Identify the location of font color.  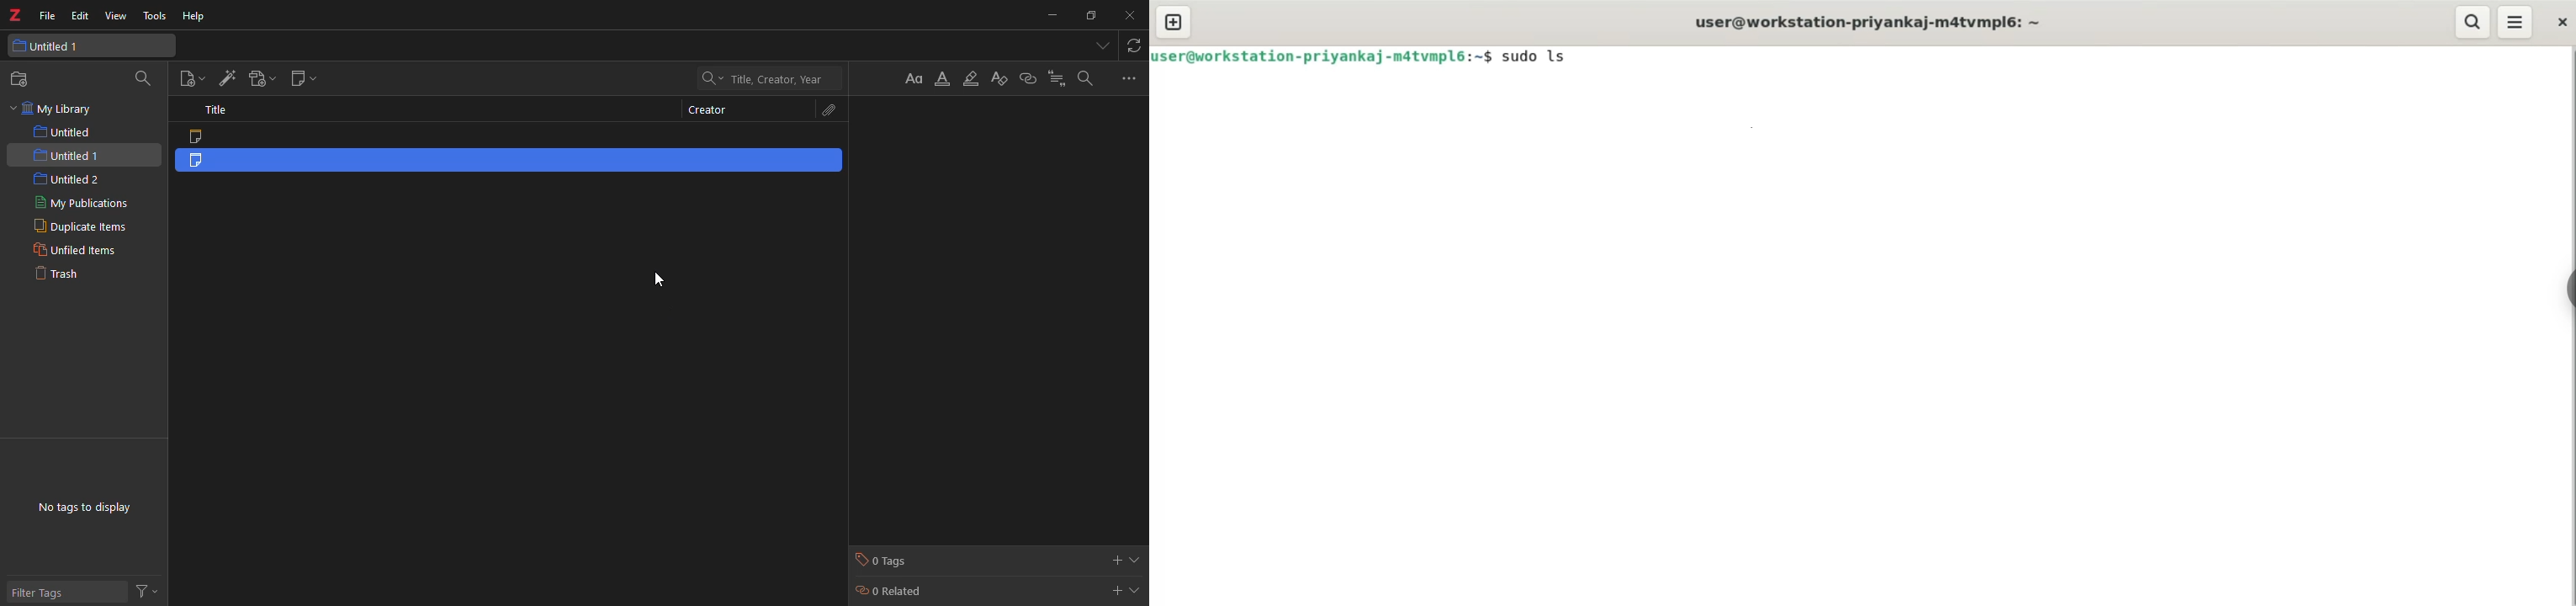
(939, 78).